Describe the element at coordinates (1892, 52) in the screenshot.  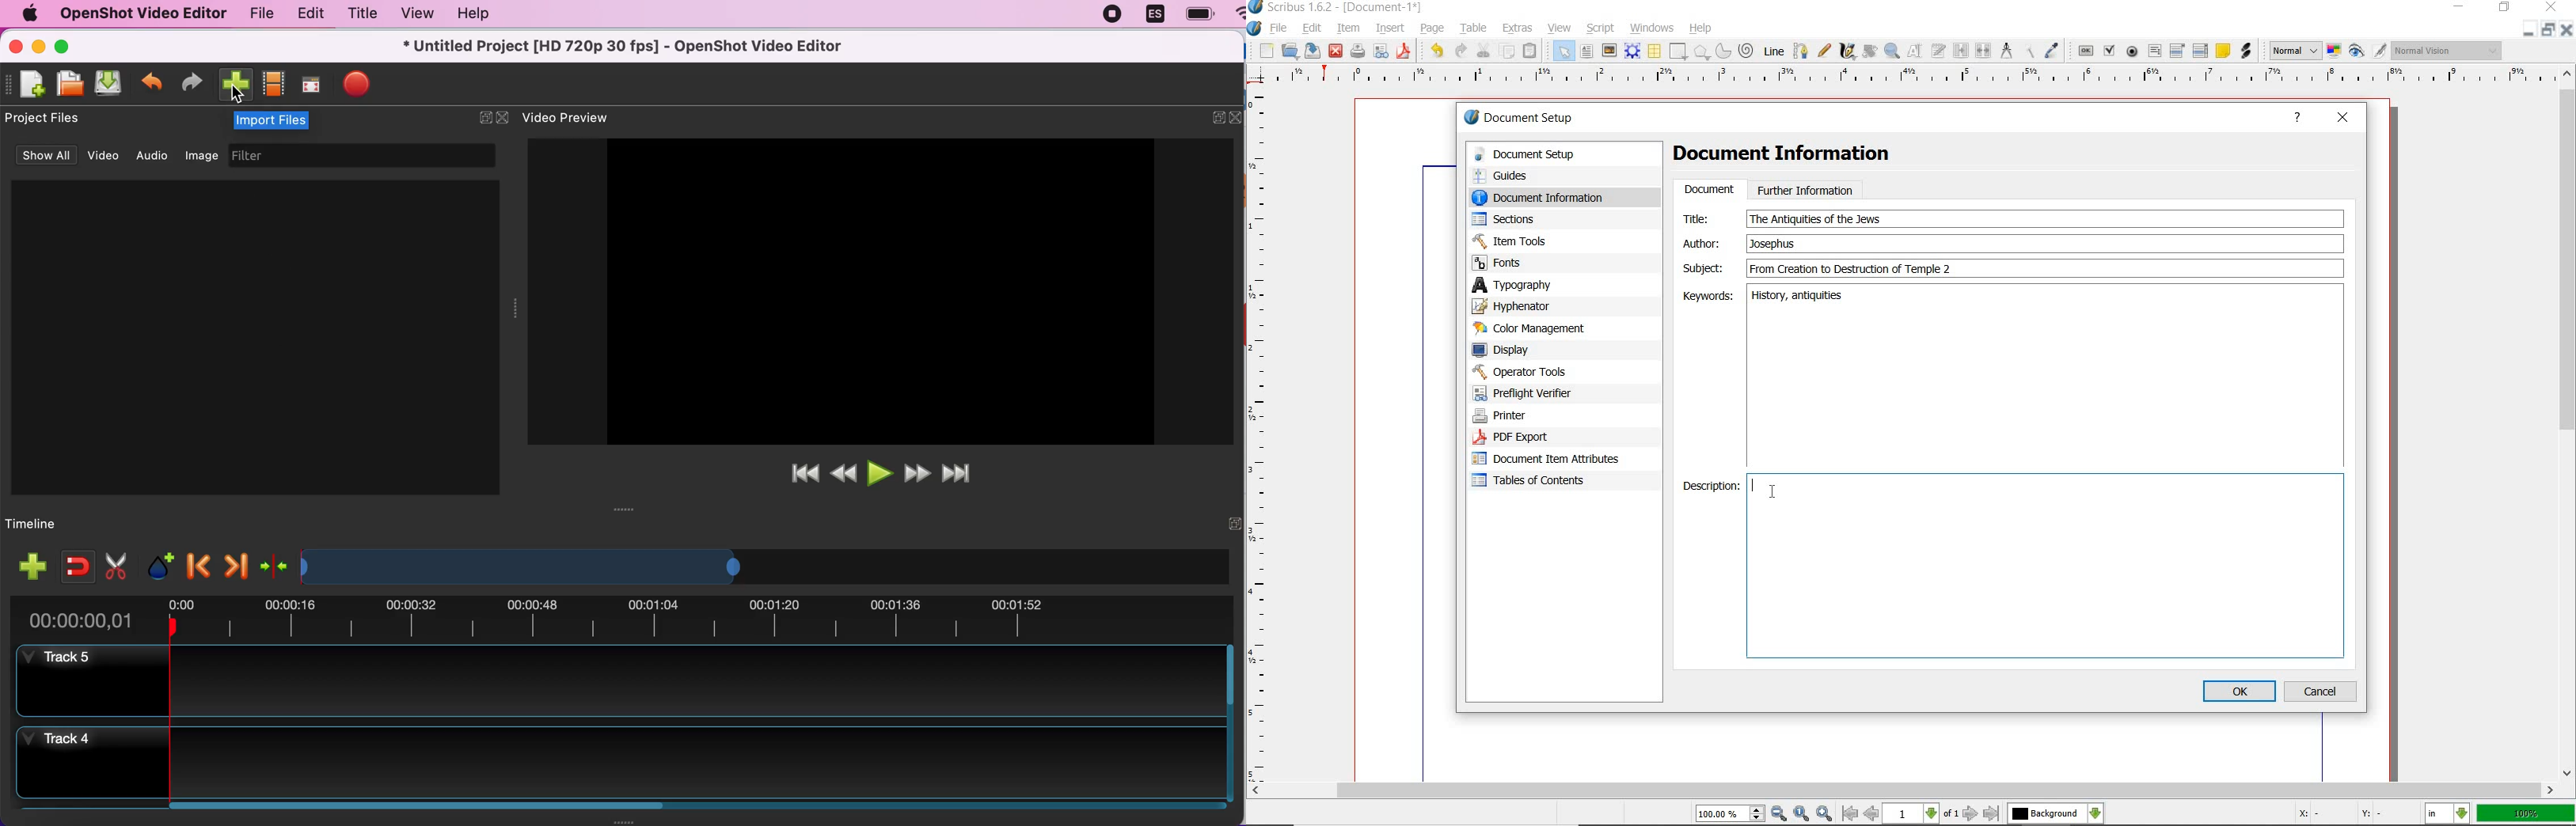
I see `zoom in or zoom out` at that location.